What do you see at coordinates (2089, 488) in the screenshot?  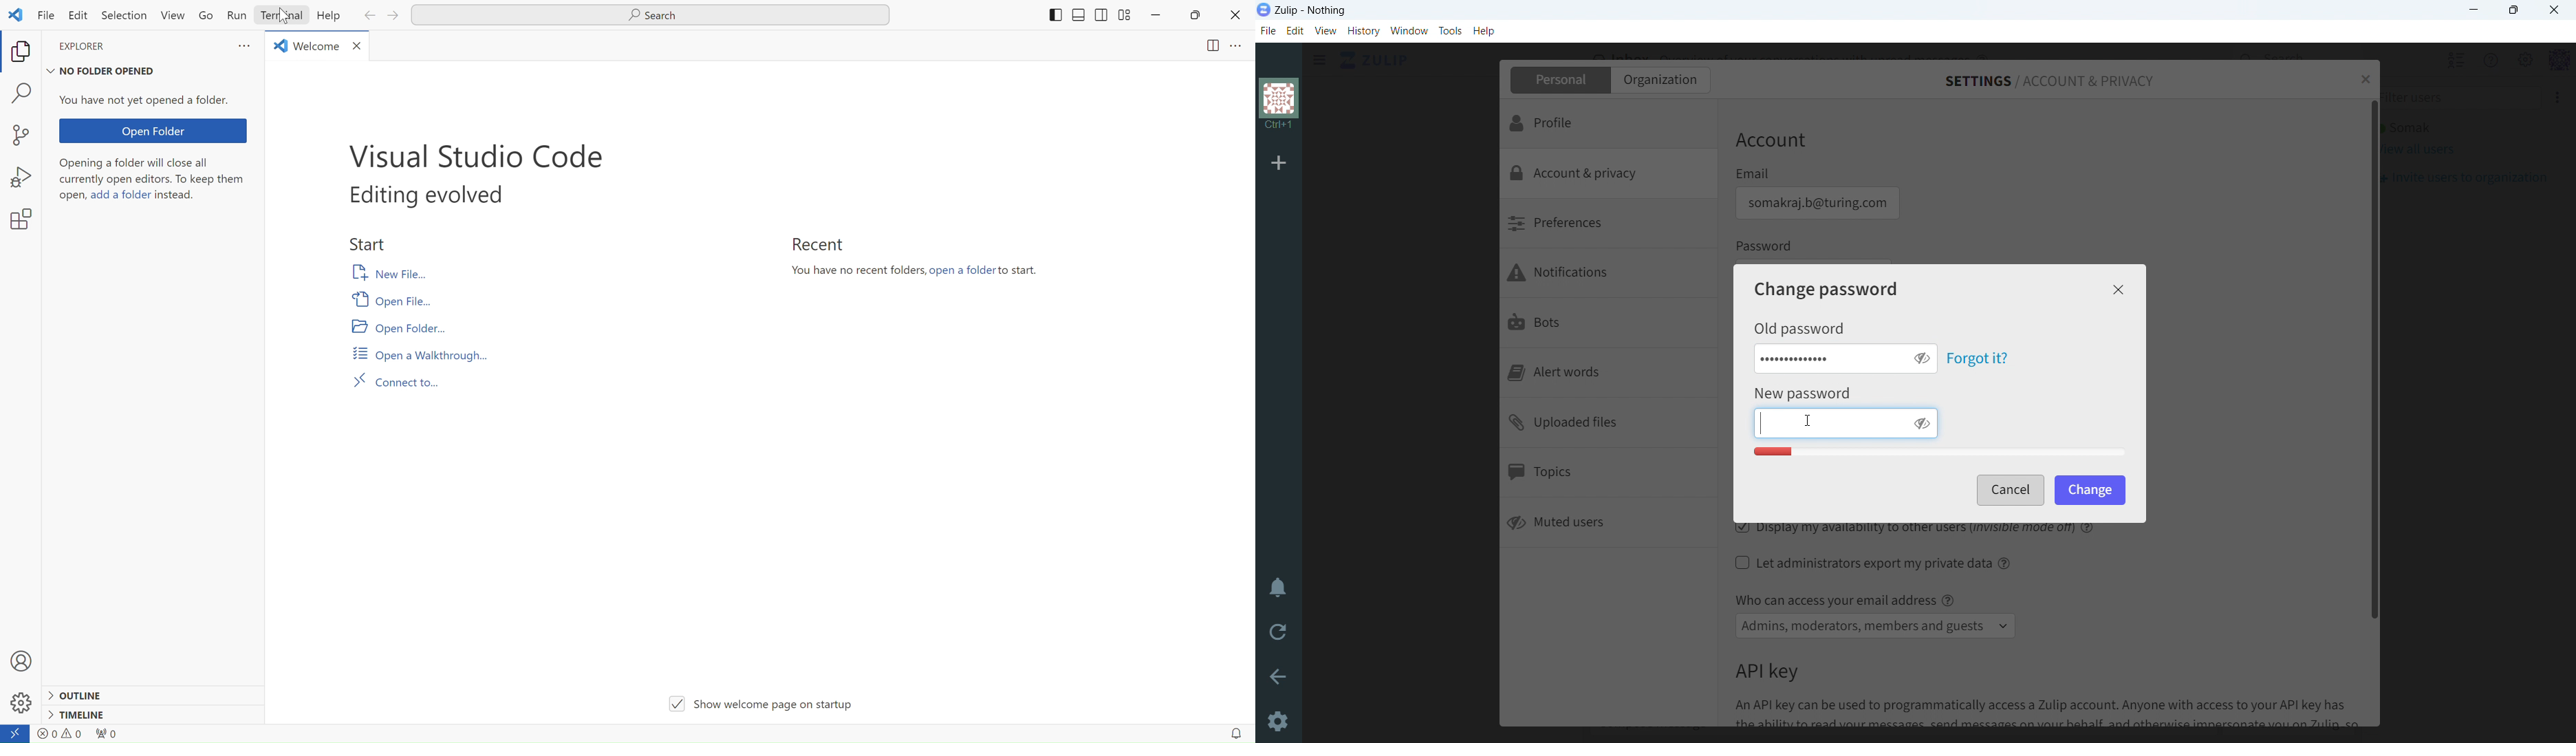 I see `change` at bounding box center [2089, 488].